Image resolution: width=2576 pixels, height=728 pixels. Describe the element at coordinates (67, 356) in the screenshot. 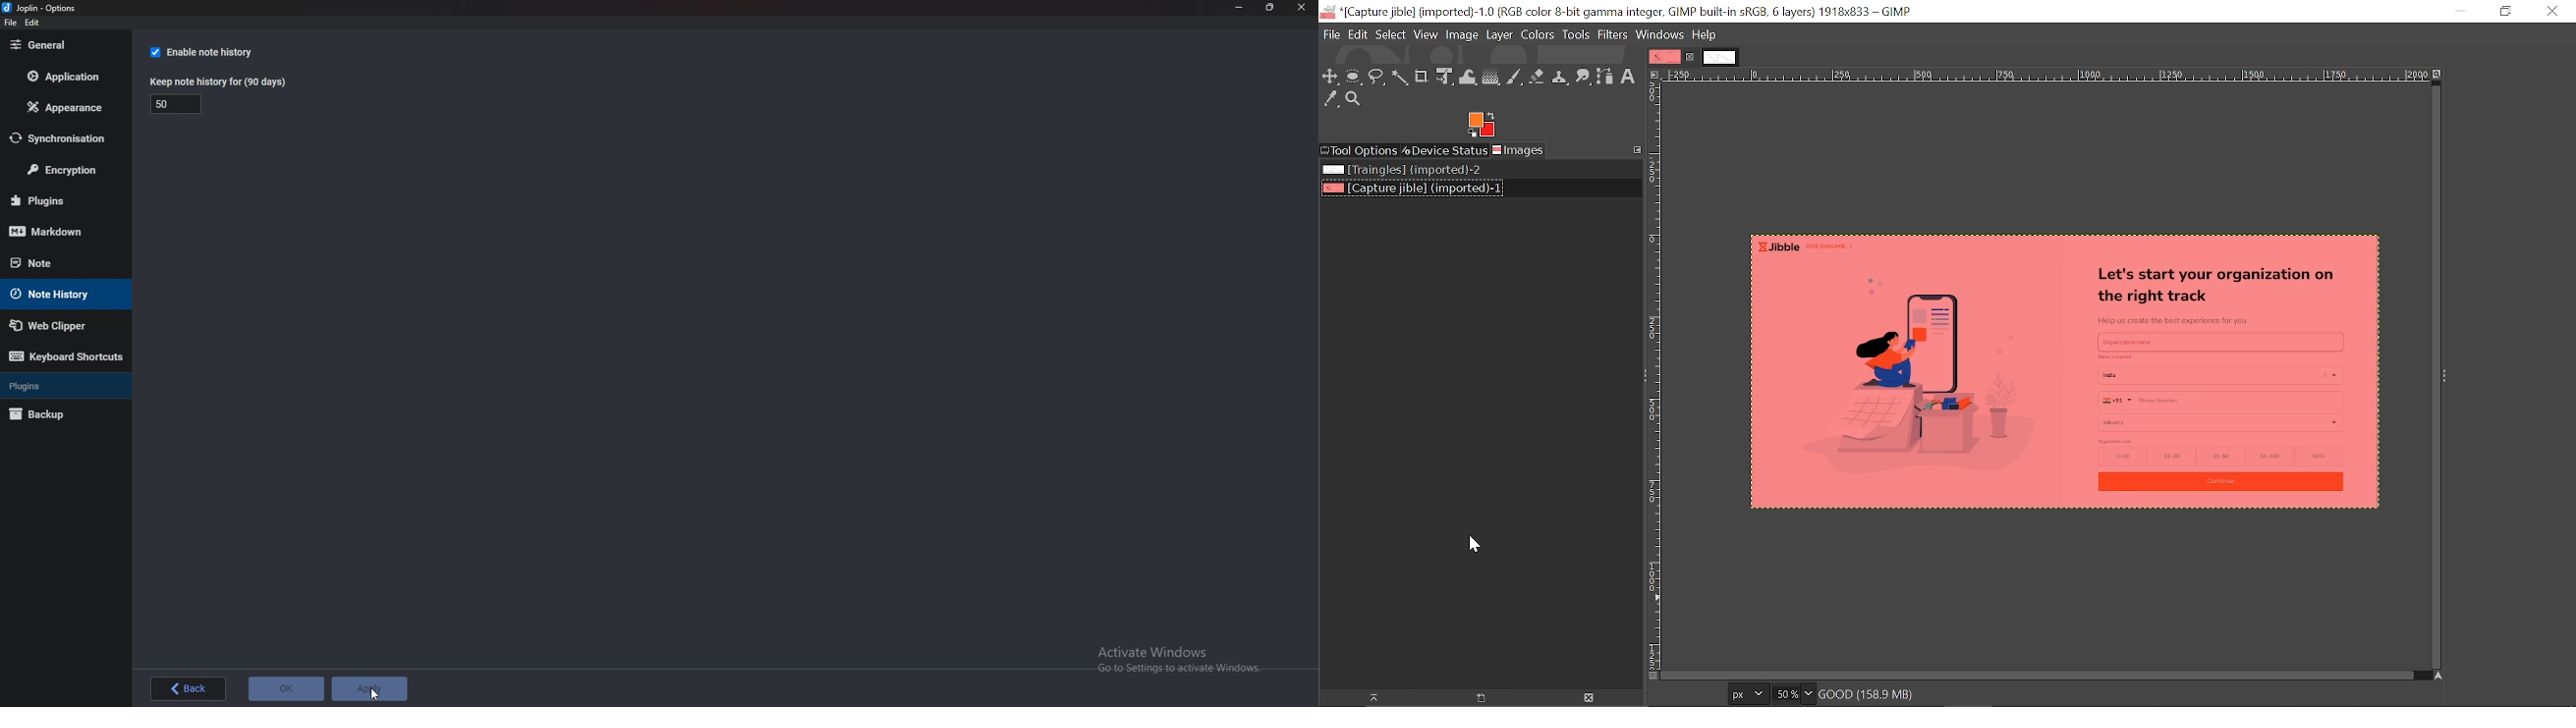

I see `Keyboard shortcuts` at that location.